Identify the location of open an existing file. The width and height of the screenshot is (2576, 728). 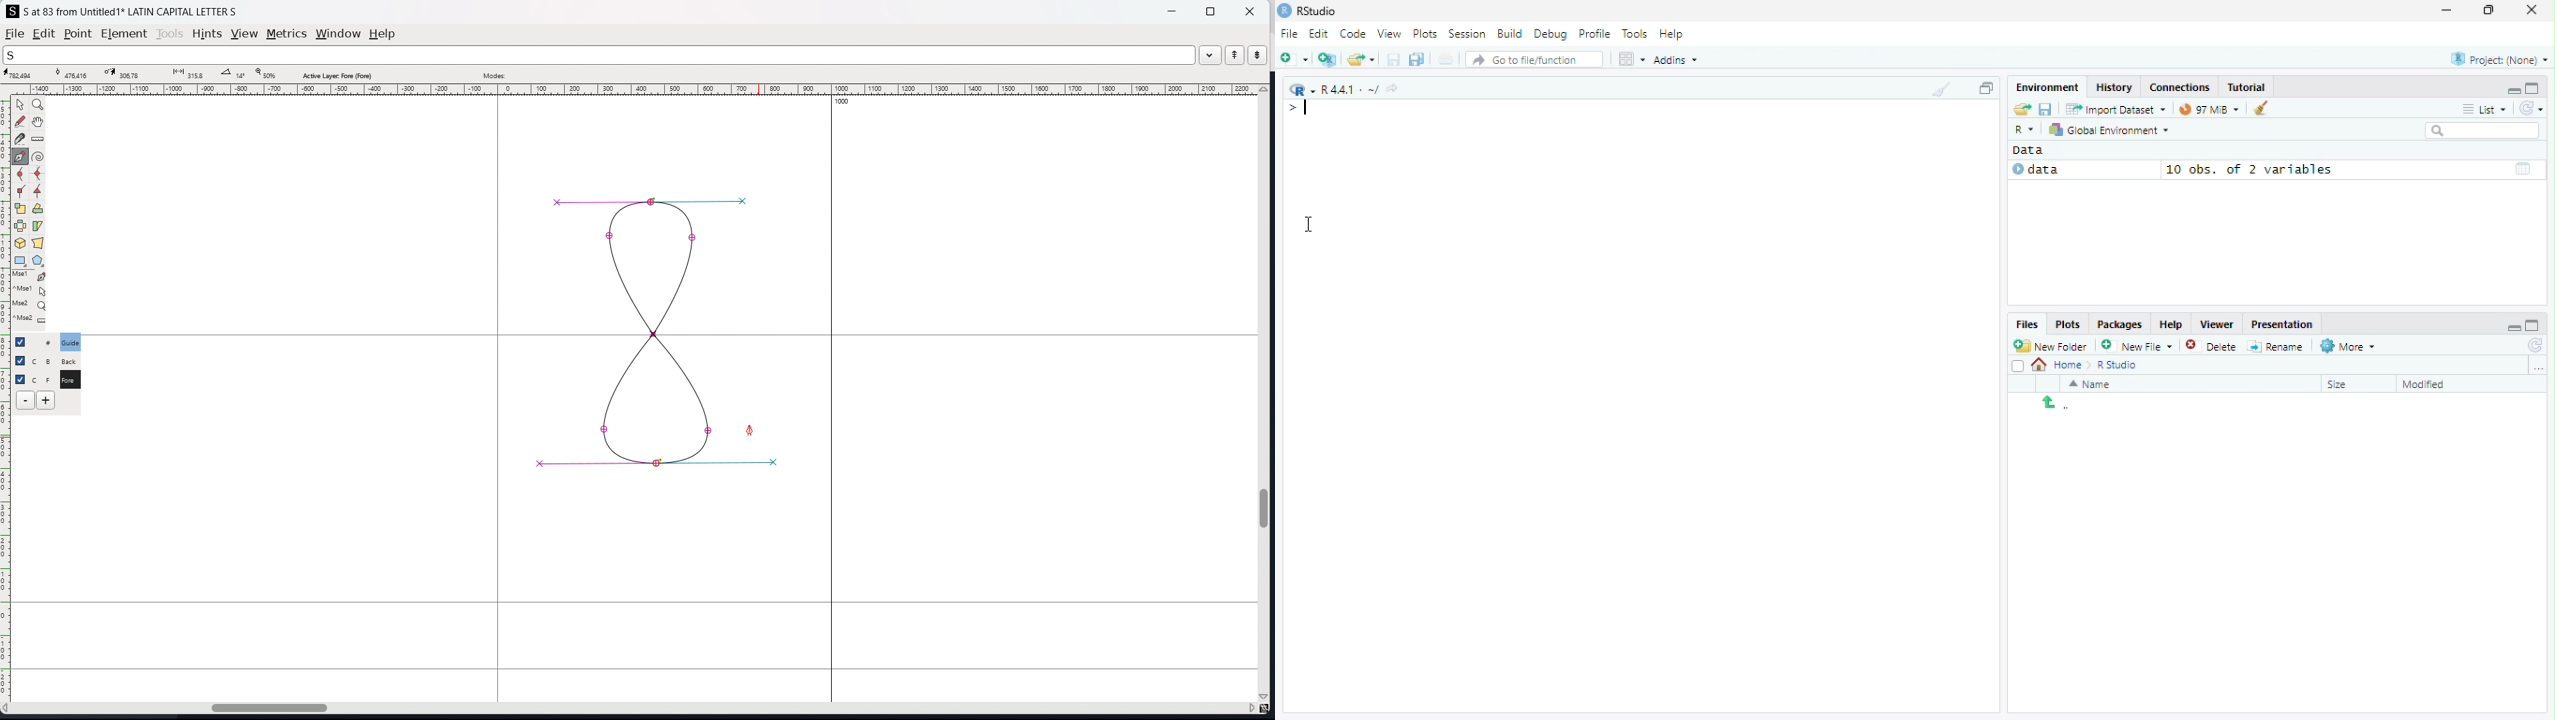
(1364, 59).